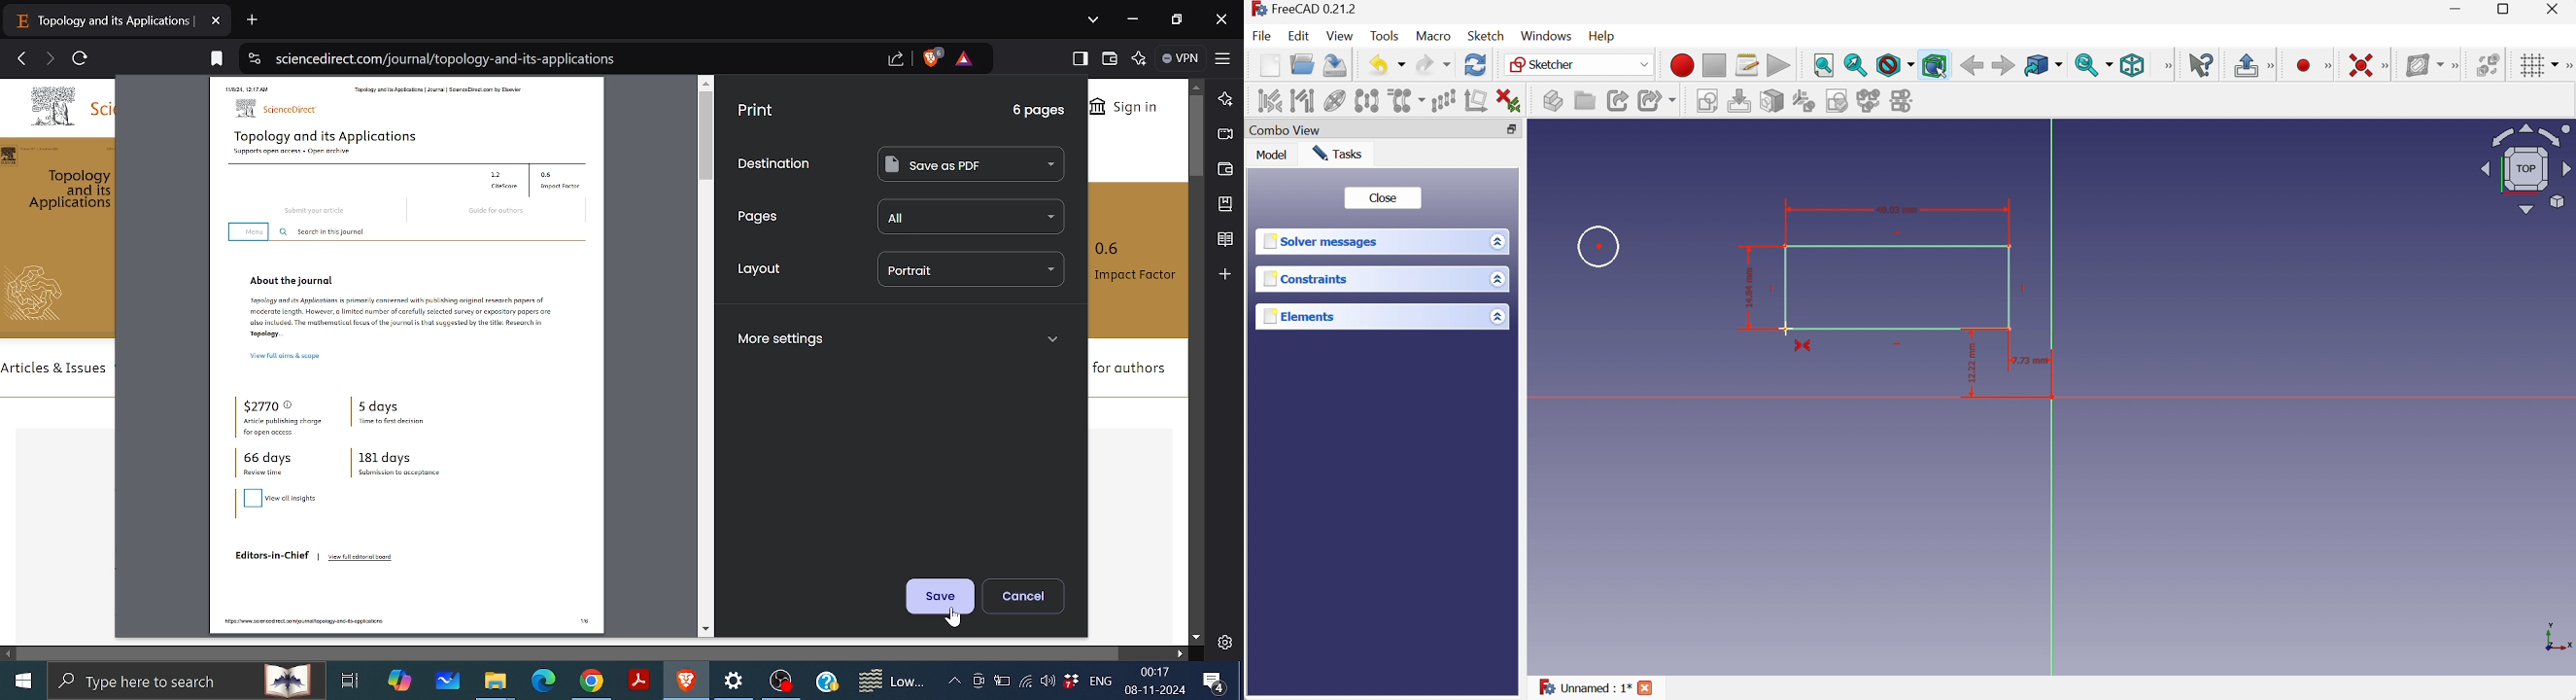 Image resolution: width=2576 pixels, height=700 pixels. What do you see at coordinates (1646, 688) in the screenshot?
I see `Close` at bounding box center [1646, 688].